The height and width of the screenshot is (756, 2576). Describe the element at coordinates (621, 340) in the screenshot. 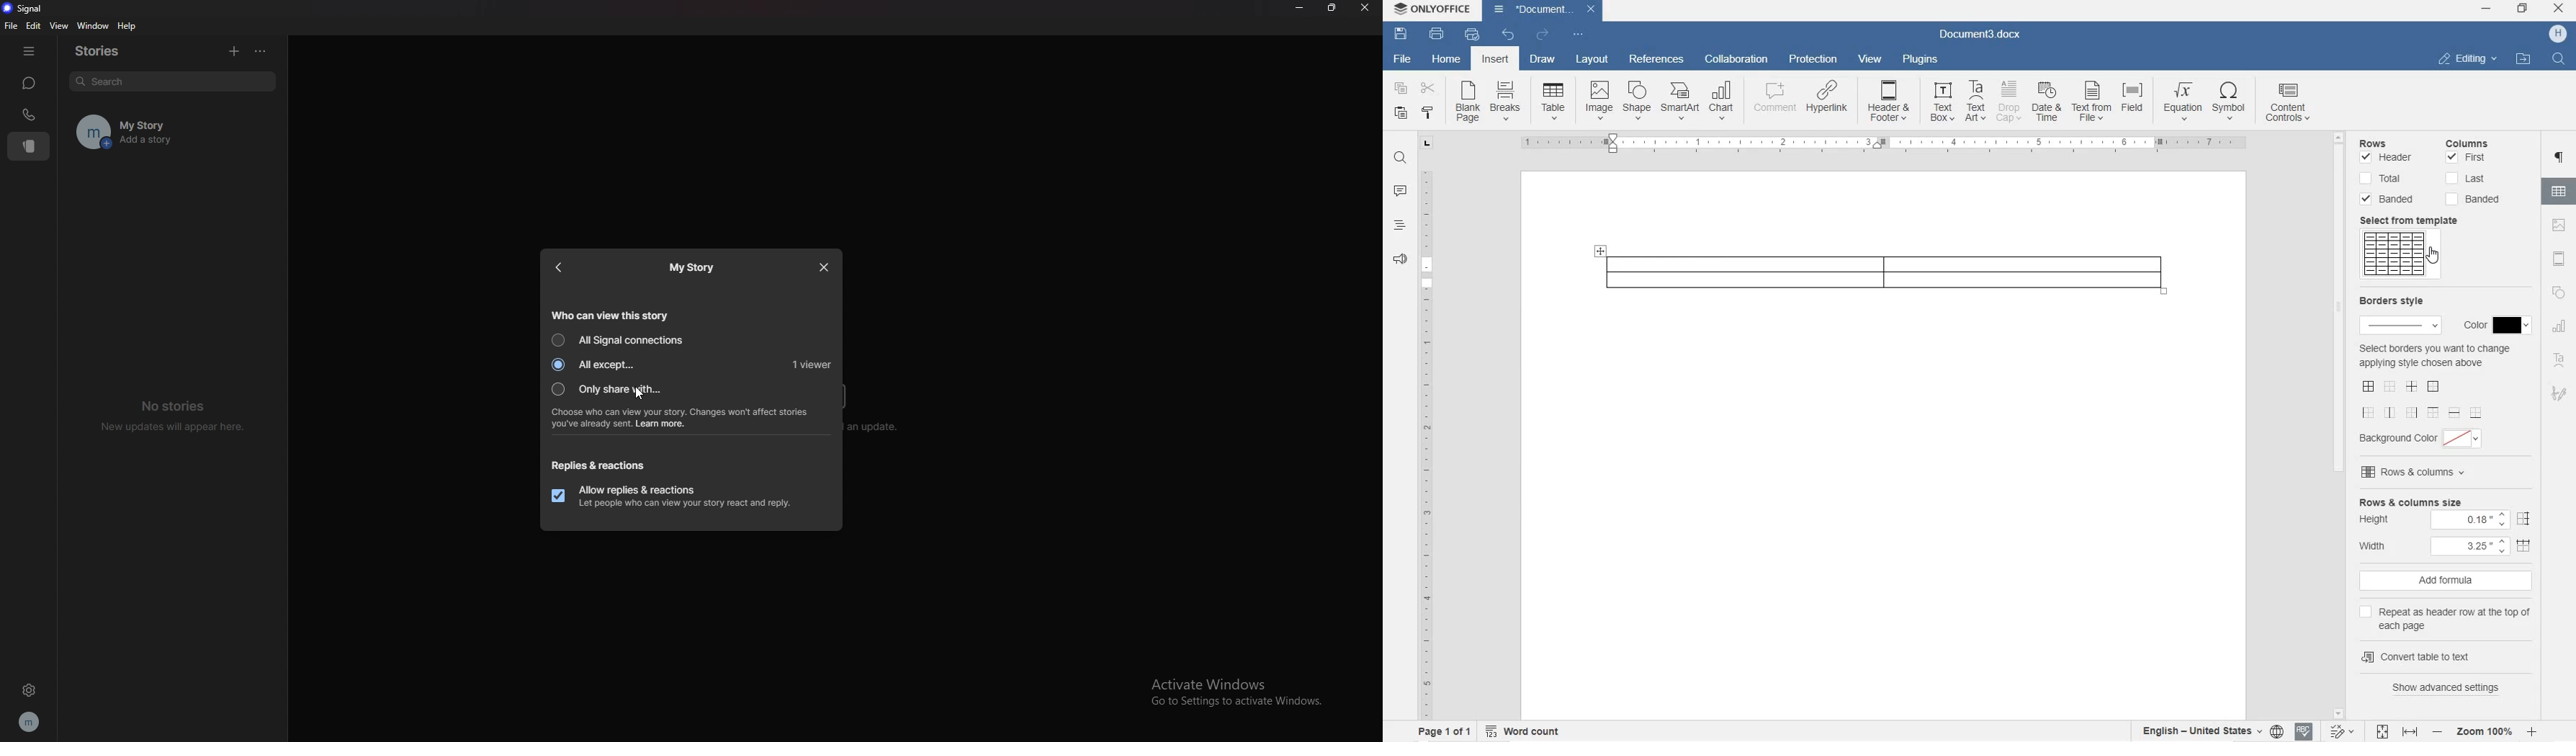

I see `all signal connections` at that location.